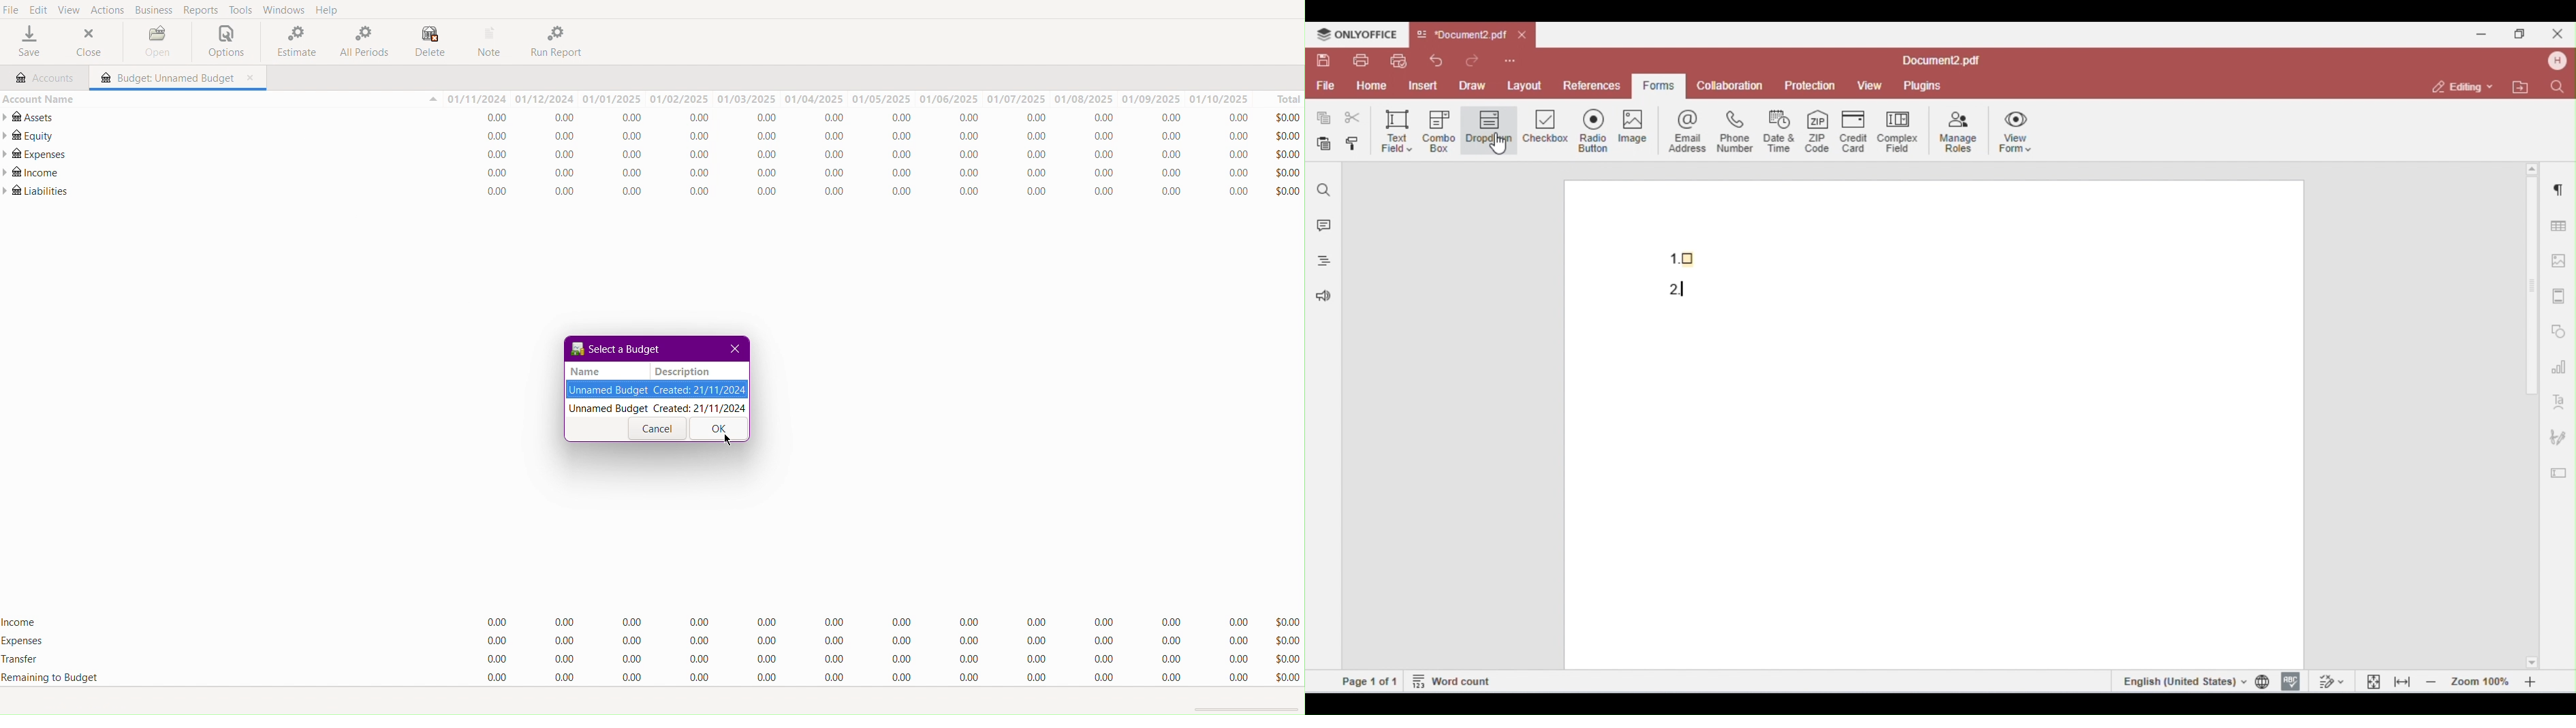 This screenshot has height=728, width=2576. I want to click on Transfers, so click(868, 657).